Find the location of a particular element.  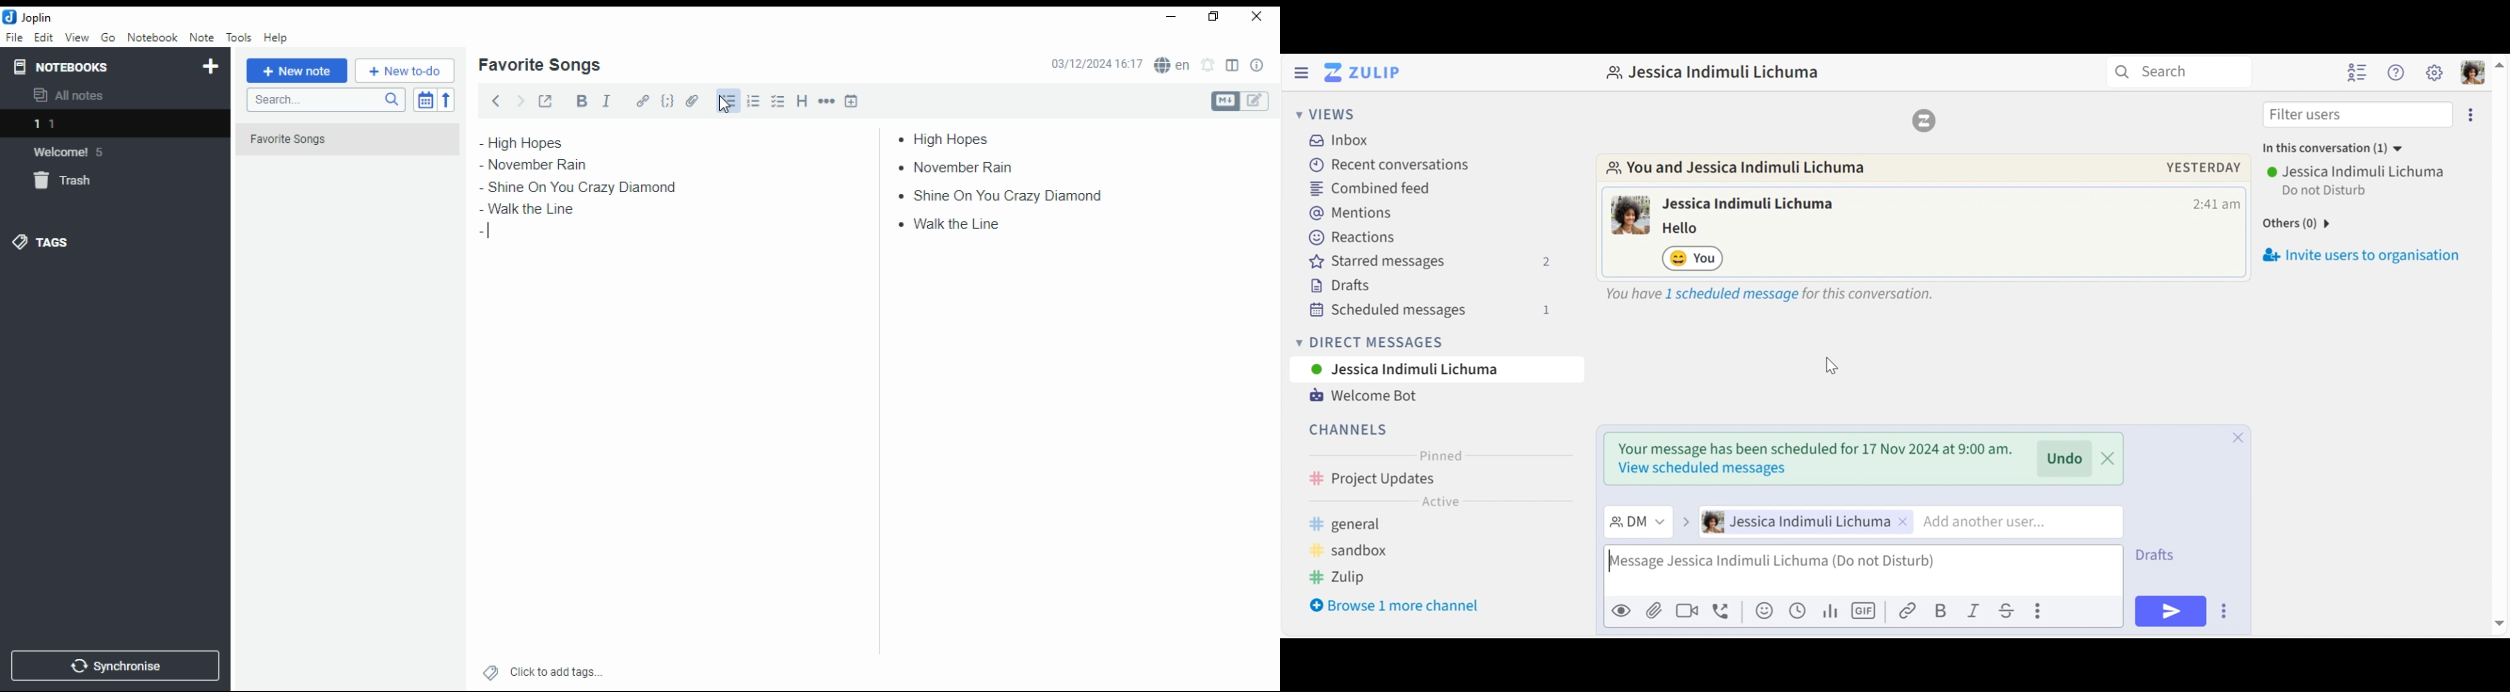

cursor is located at coordinates (1832, 367).